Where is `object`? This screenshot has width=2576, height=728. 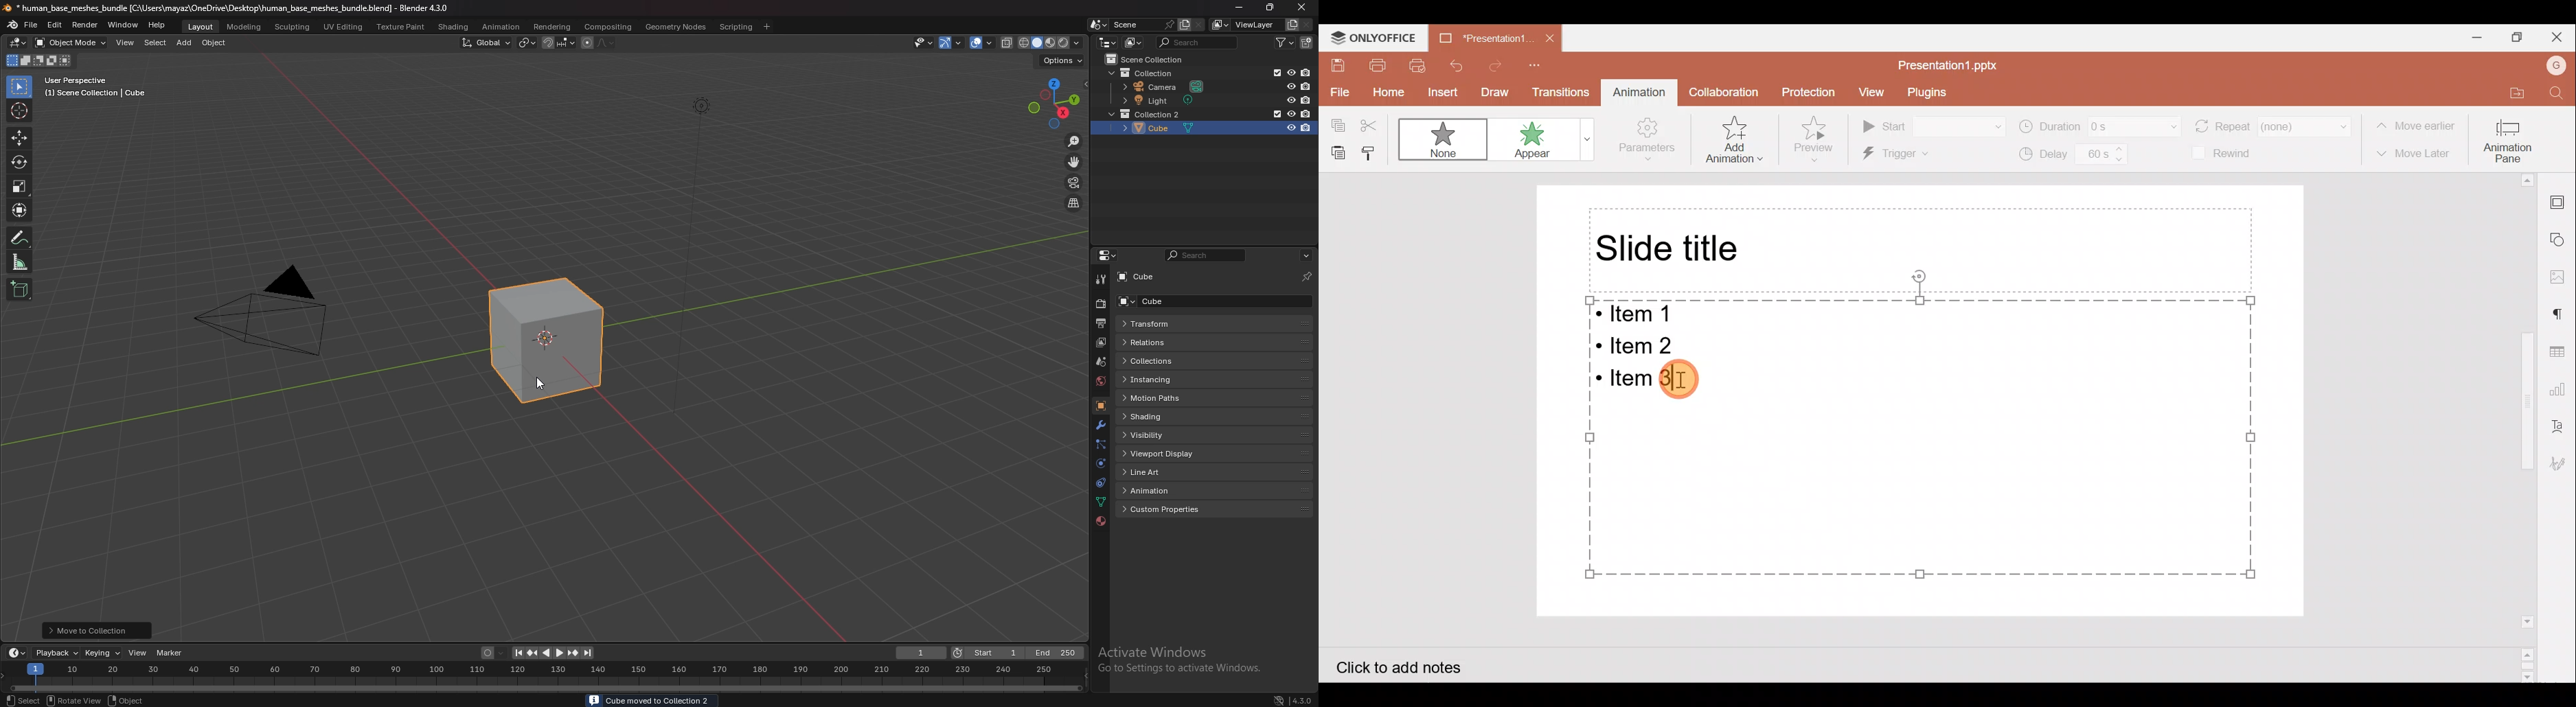
object is located at coordinates (23, 699).